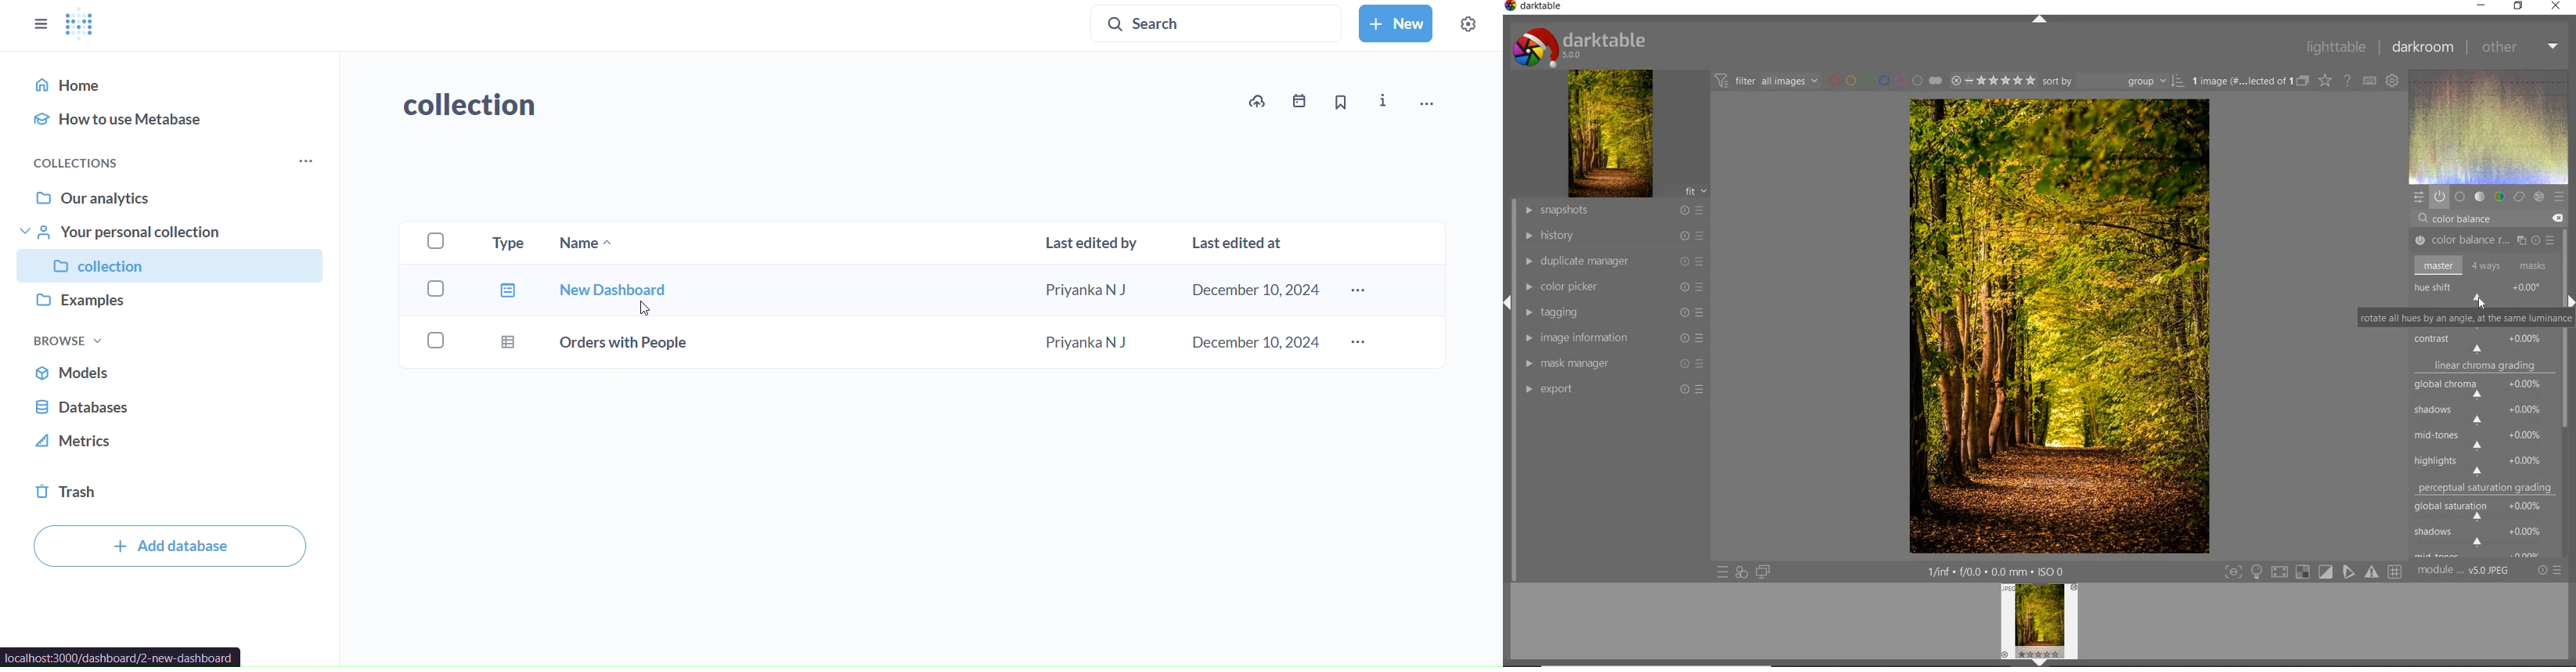  Describe the element at coordinates (2349, 80) in the screenshot. I see `enable for online help` at that location.